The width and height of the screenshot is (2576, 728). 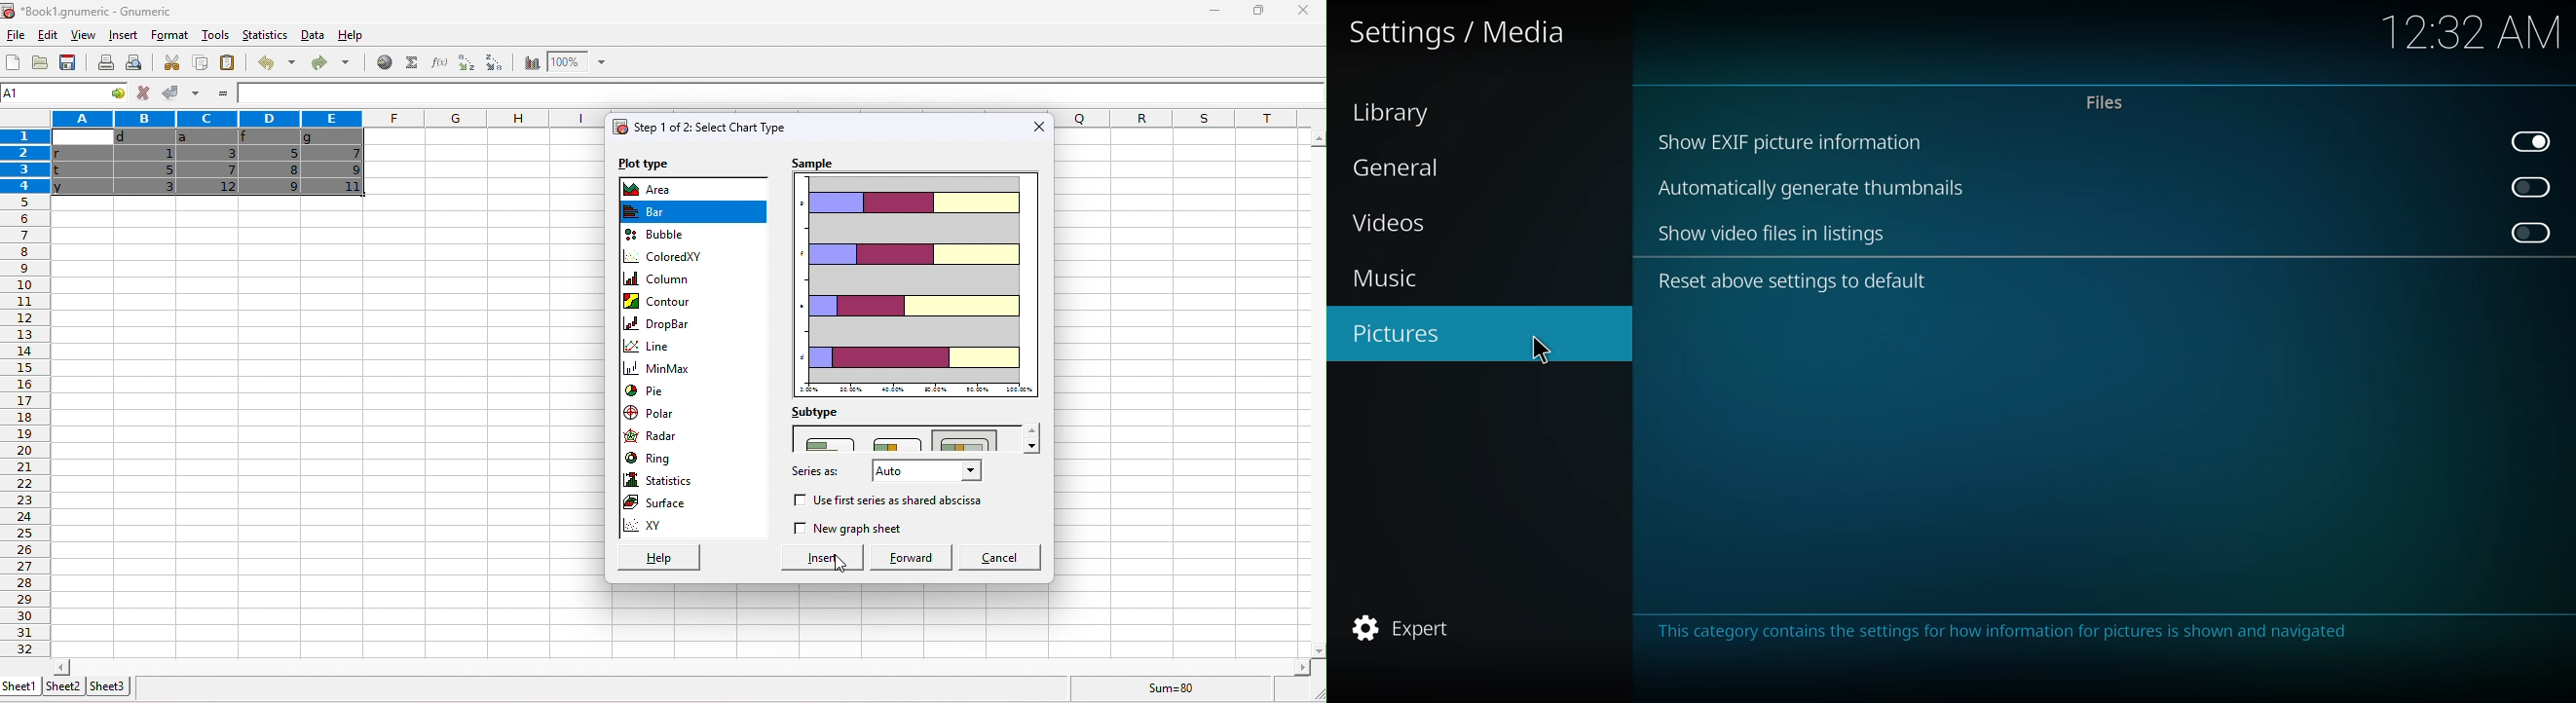 I want to click on print, so click(x=105, y=62).